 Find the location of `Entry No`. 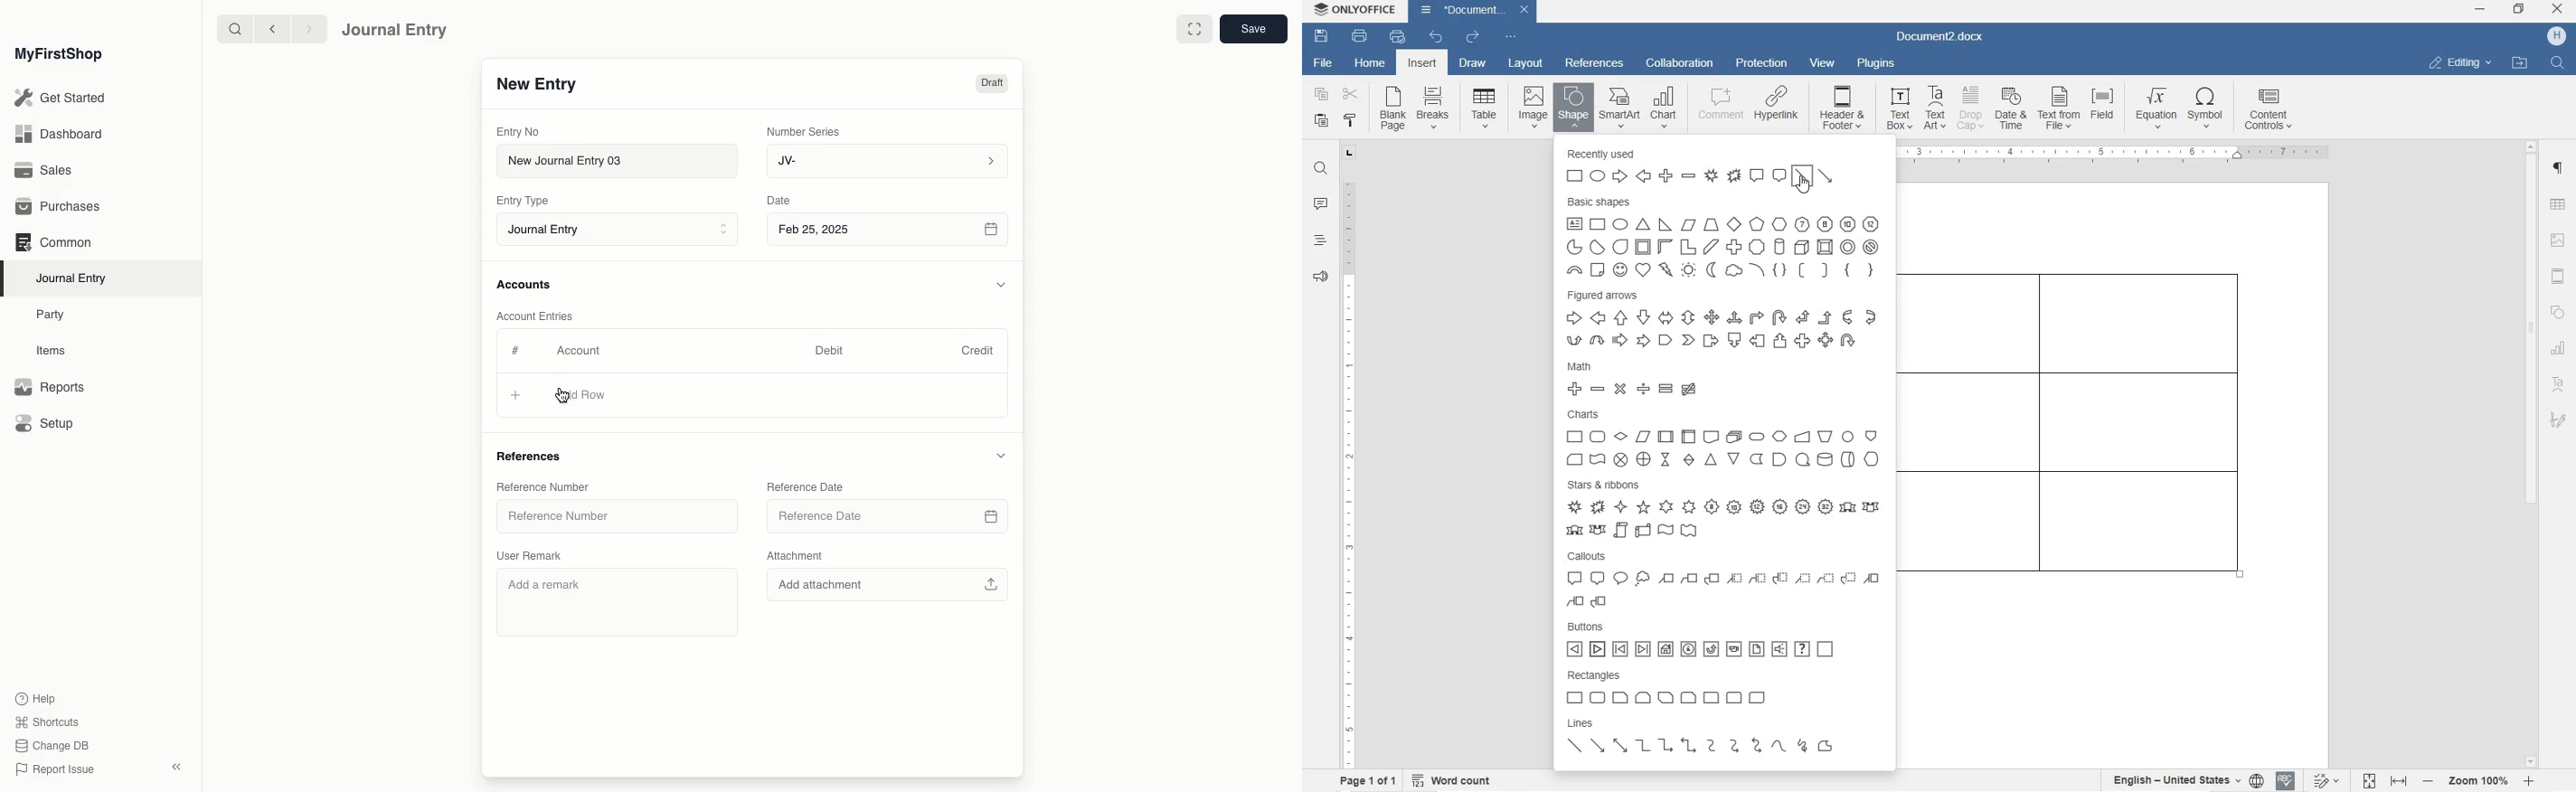

Entry No is located at coordinates (519, 131).